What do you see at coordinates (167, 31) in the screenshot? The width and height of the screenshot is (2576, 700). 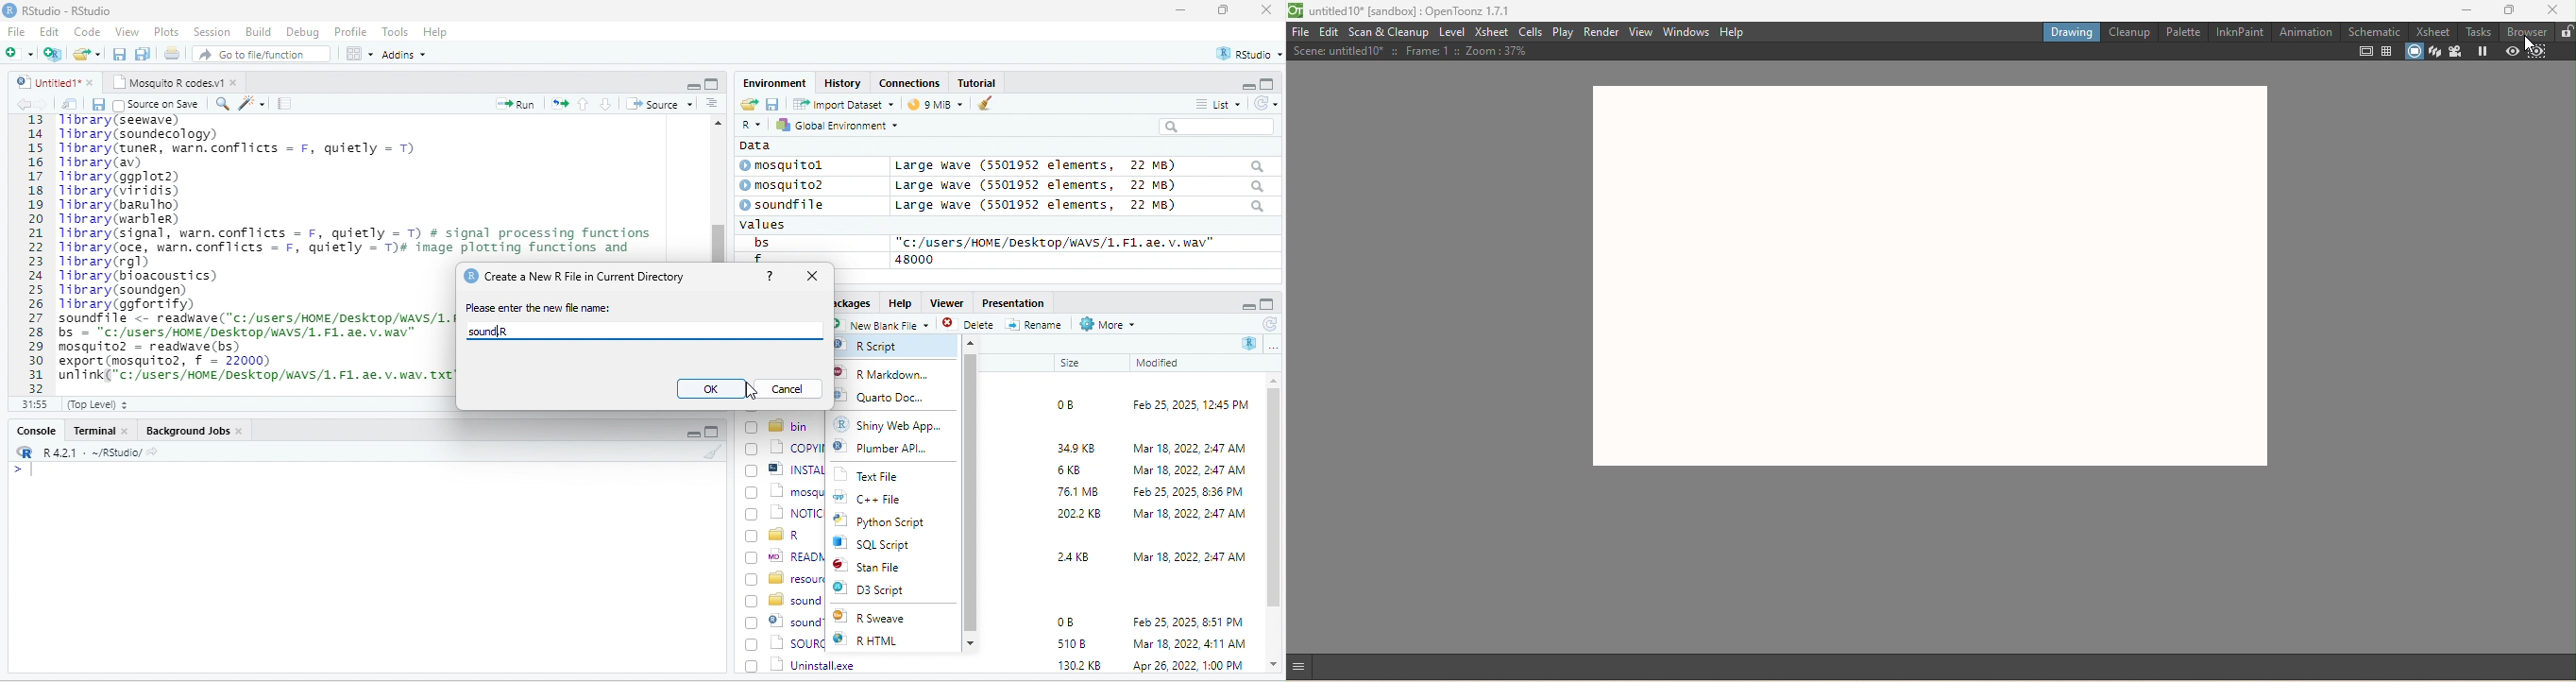 I see `Plots` at bounding box center [167, 31].